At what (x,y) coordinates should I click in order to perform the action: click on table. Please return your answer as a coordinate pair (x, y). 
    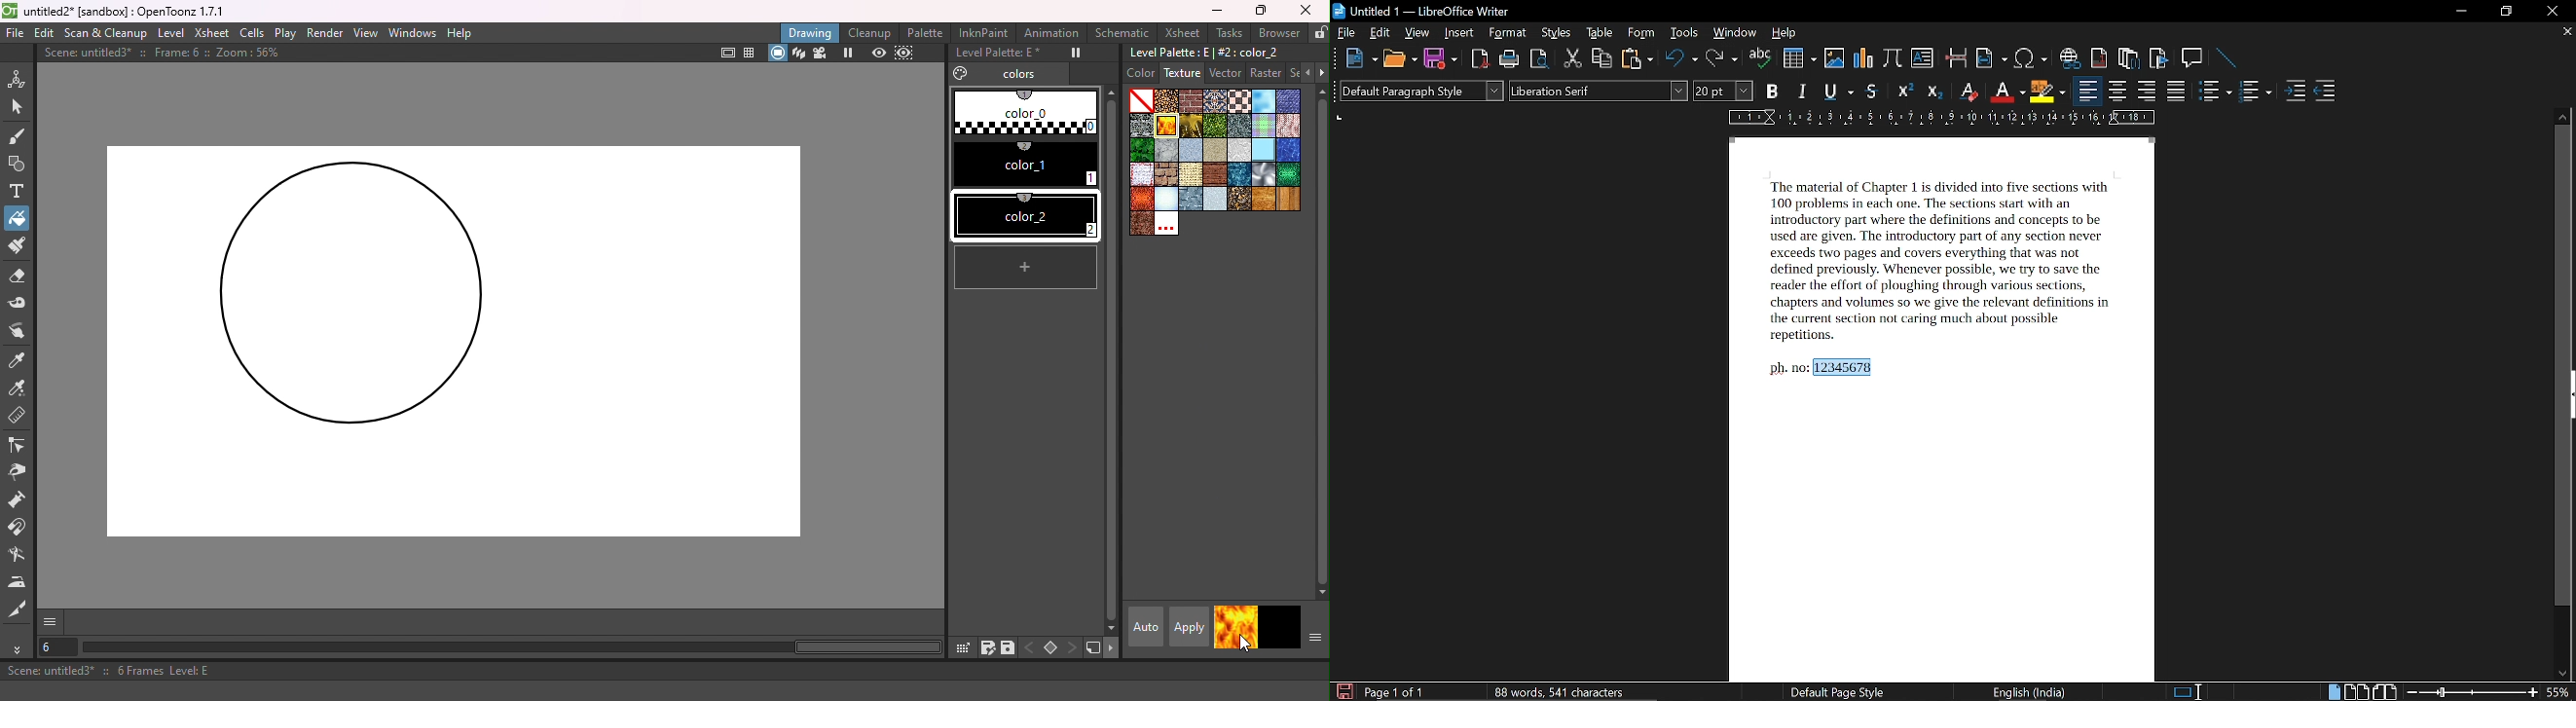
    Looking at the image, I should click on (1601, 34).